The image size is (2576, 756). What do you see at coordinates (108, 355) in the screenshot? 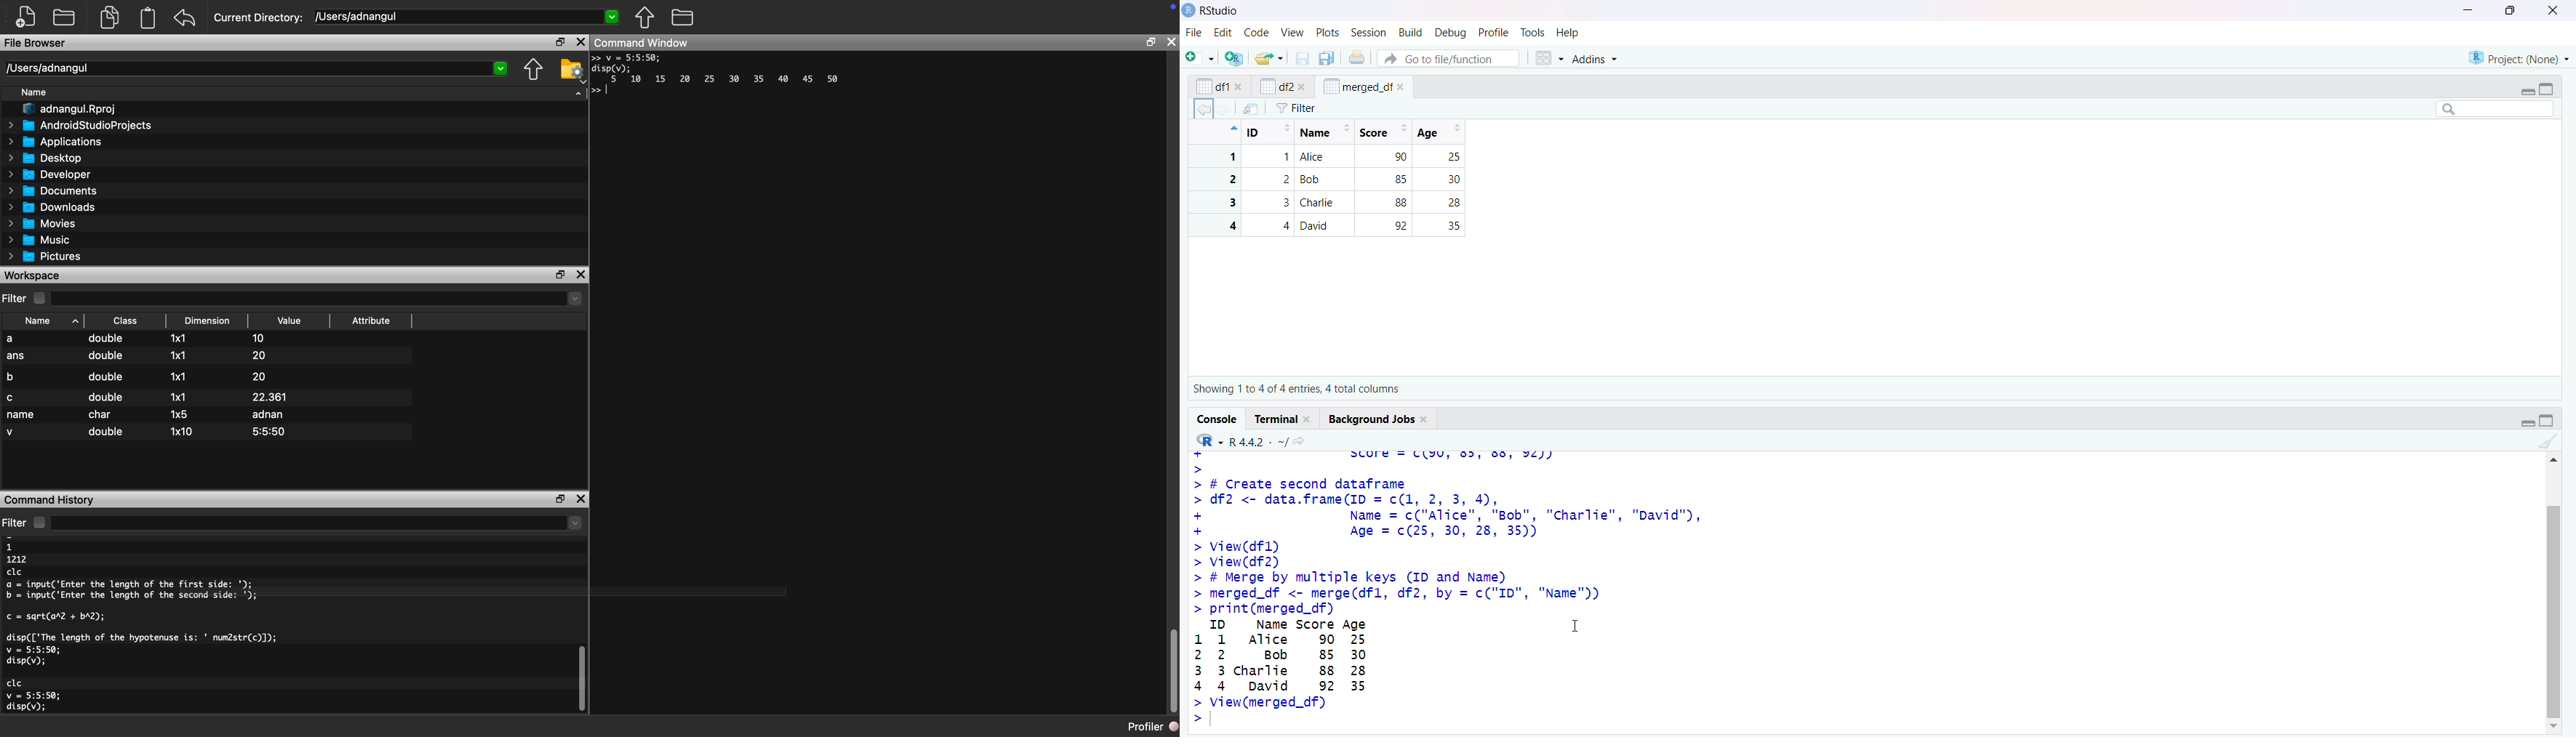
I see `double` at bounding box center [108, 355].